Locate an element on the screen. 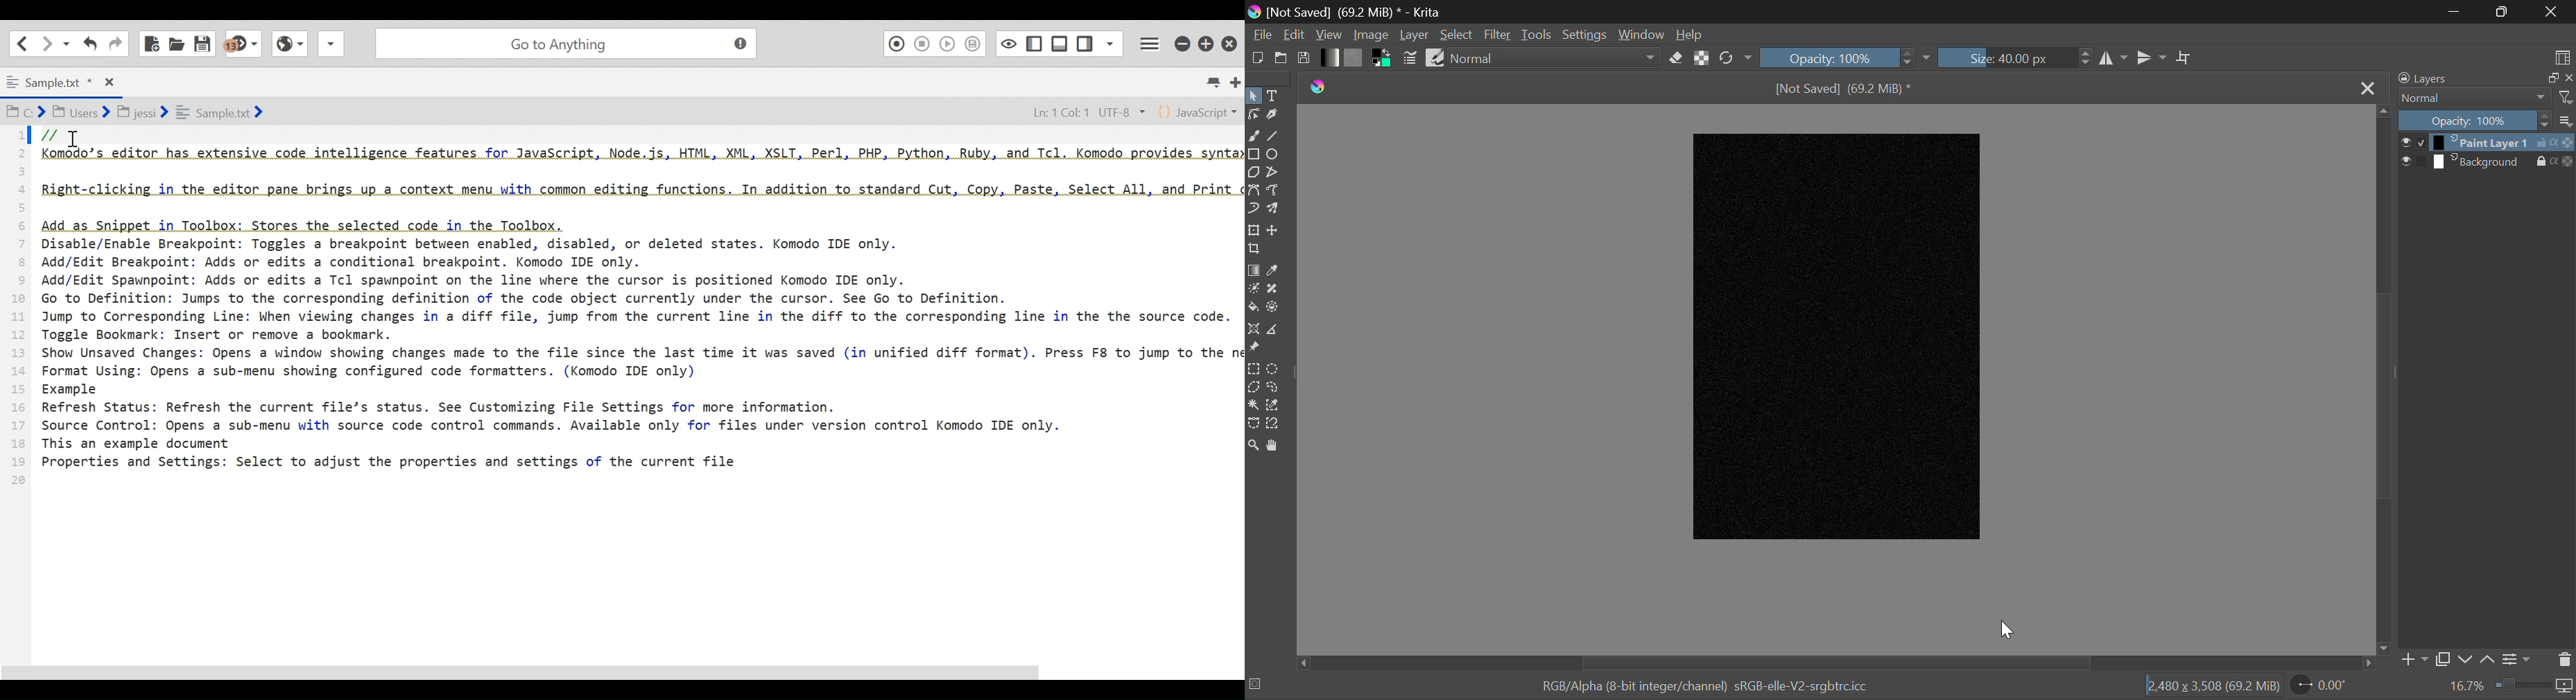 The width and height of the screenshot is (2576, 700). Restore Down is located at coordinates (2456, 12).